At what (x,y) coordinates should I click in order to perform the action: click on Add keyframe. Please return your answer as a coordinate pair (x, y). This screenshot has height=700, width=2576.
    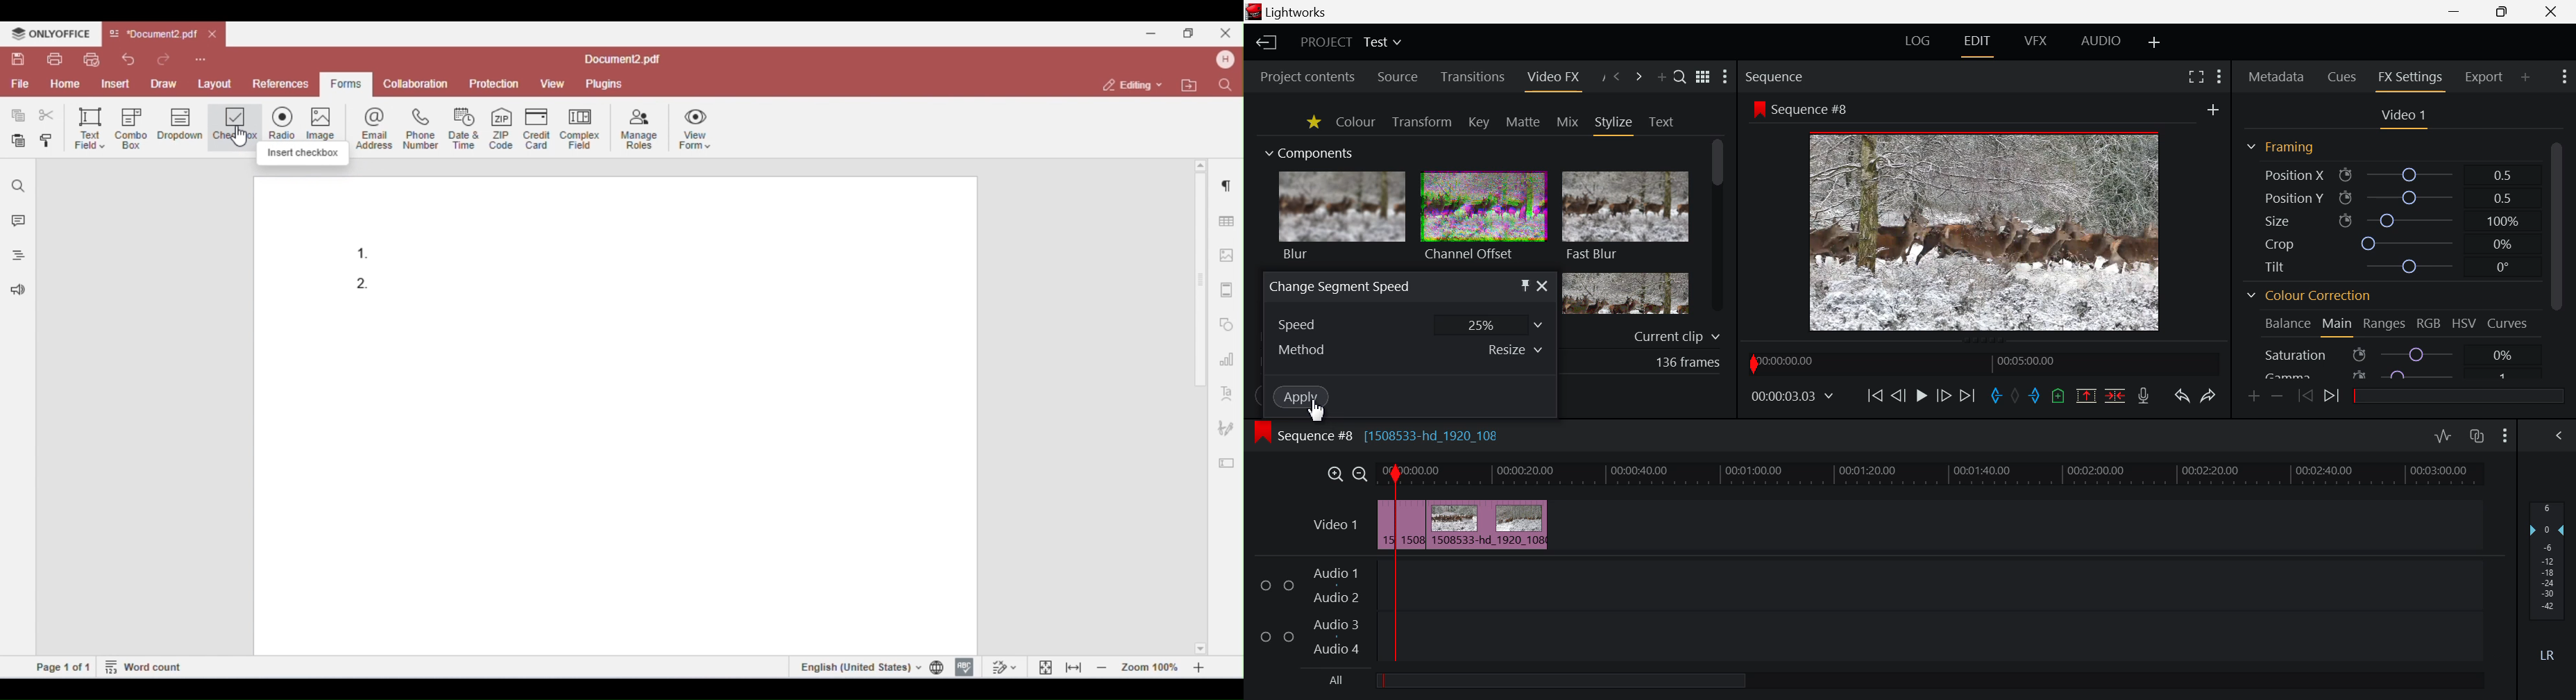
    Looking at the image, I should click on (2254, 397).